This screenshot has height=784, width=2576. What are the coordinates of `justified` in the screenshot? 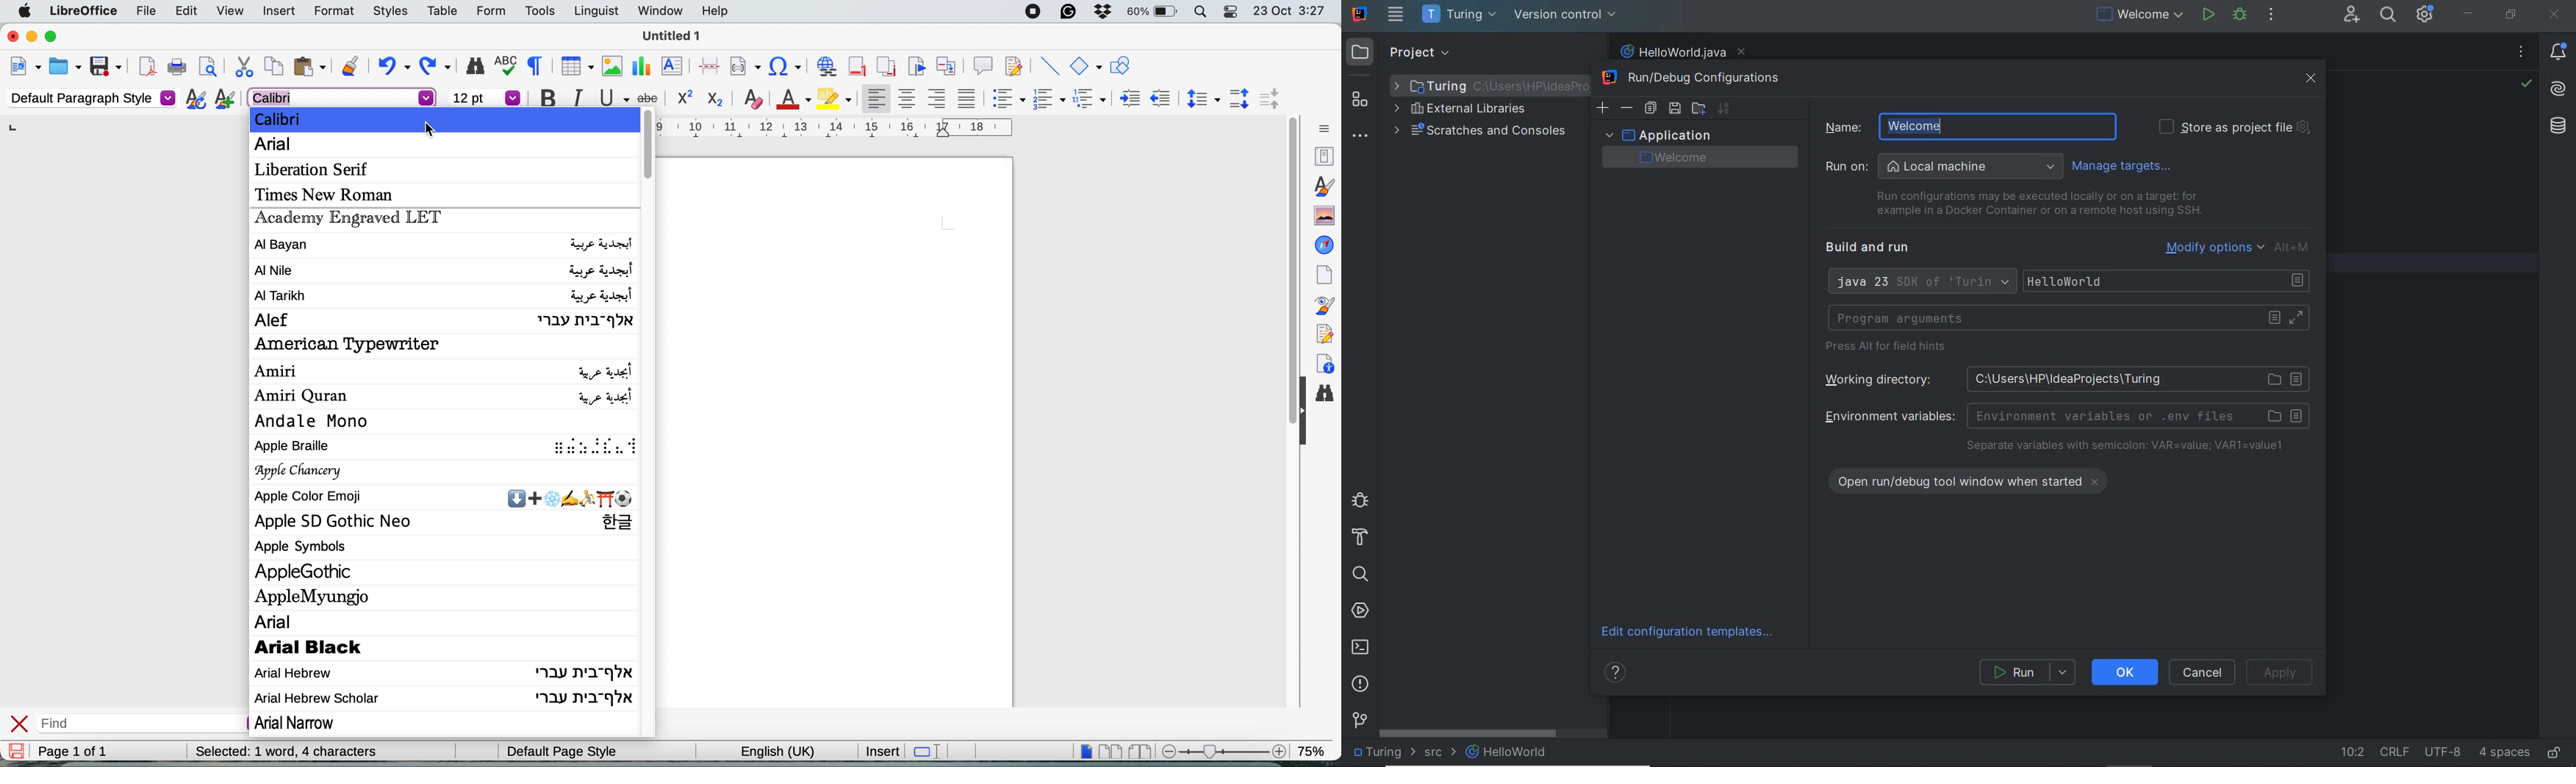 It's located at (967, 97).